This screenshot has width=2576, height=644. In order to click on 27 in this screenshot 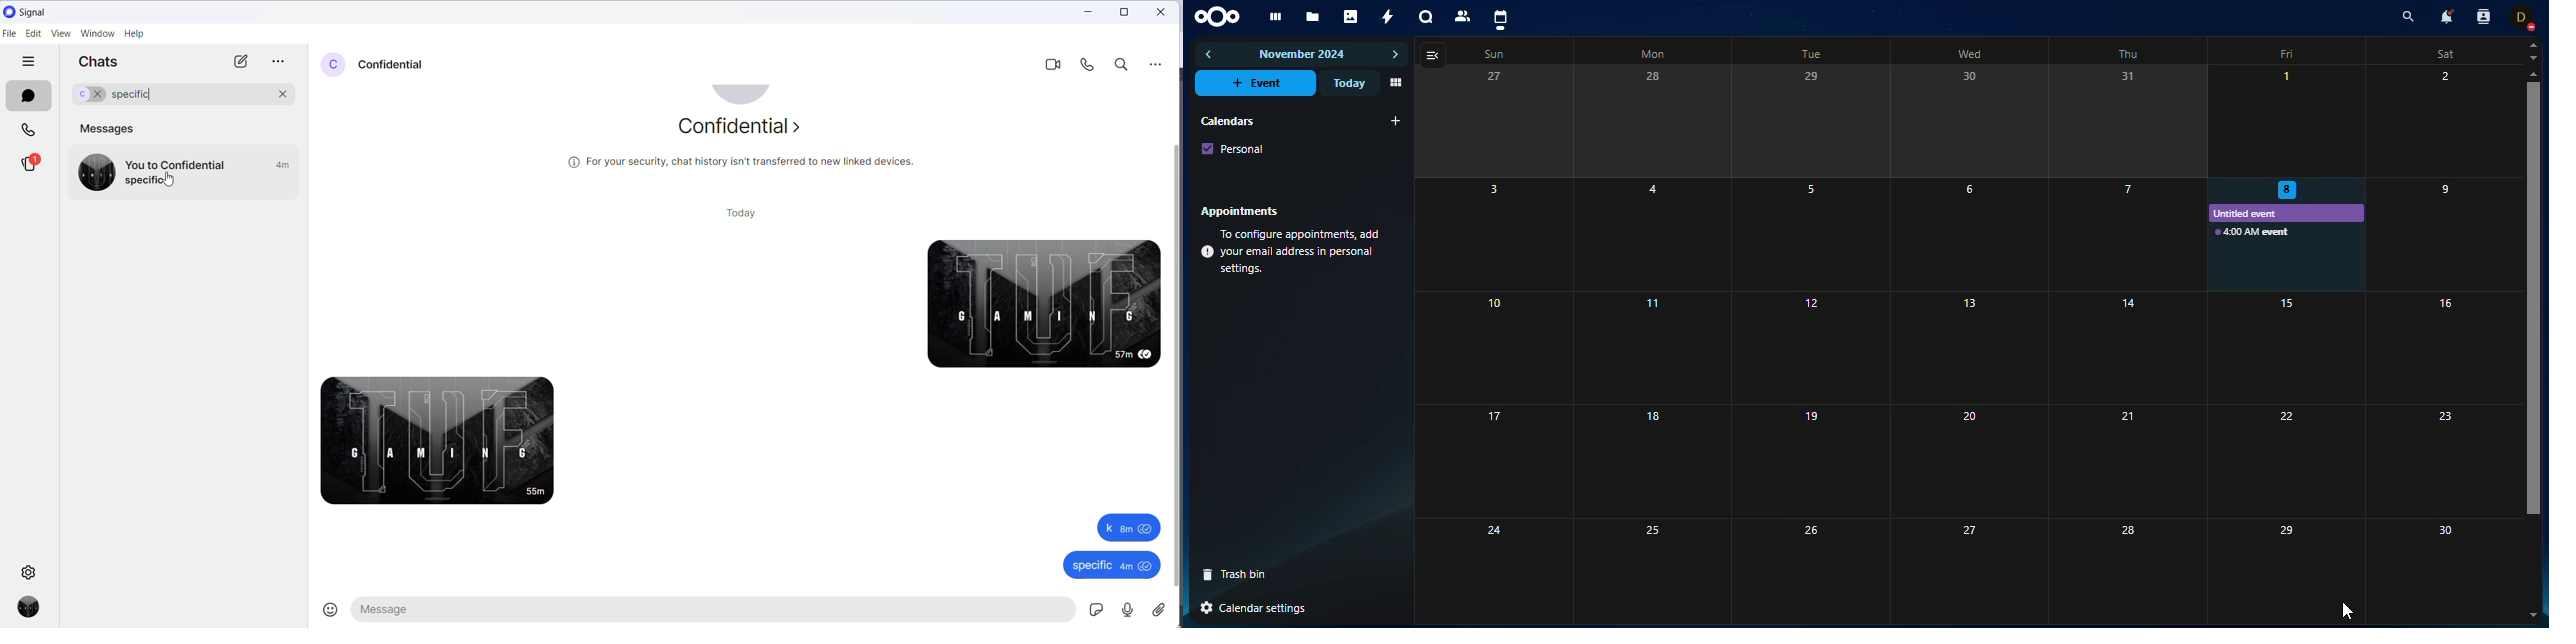, I will do `click(1967, 568)`.